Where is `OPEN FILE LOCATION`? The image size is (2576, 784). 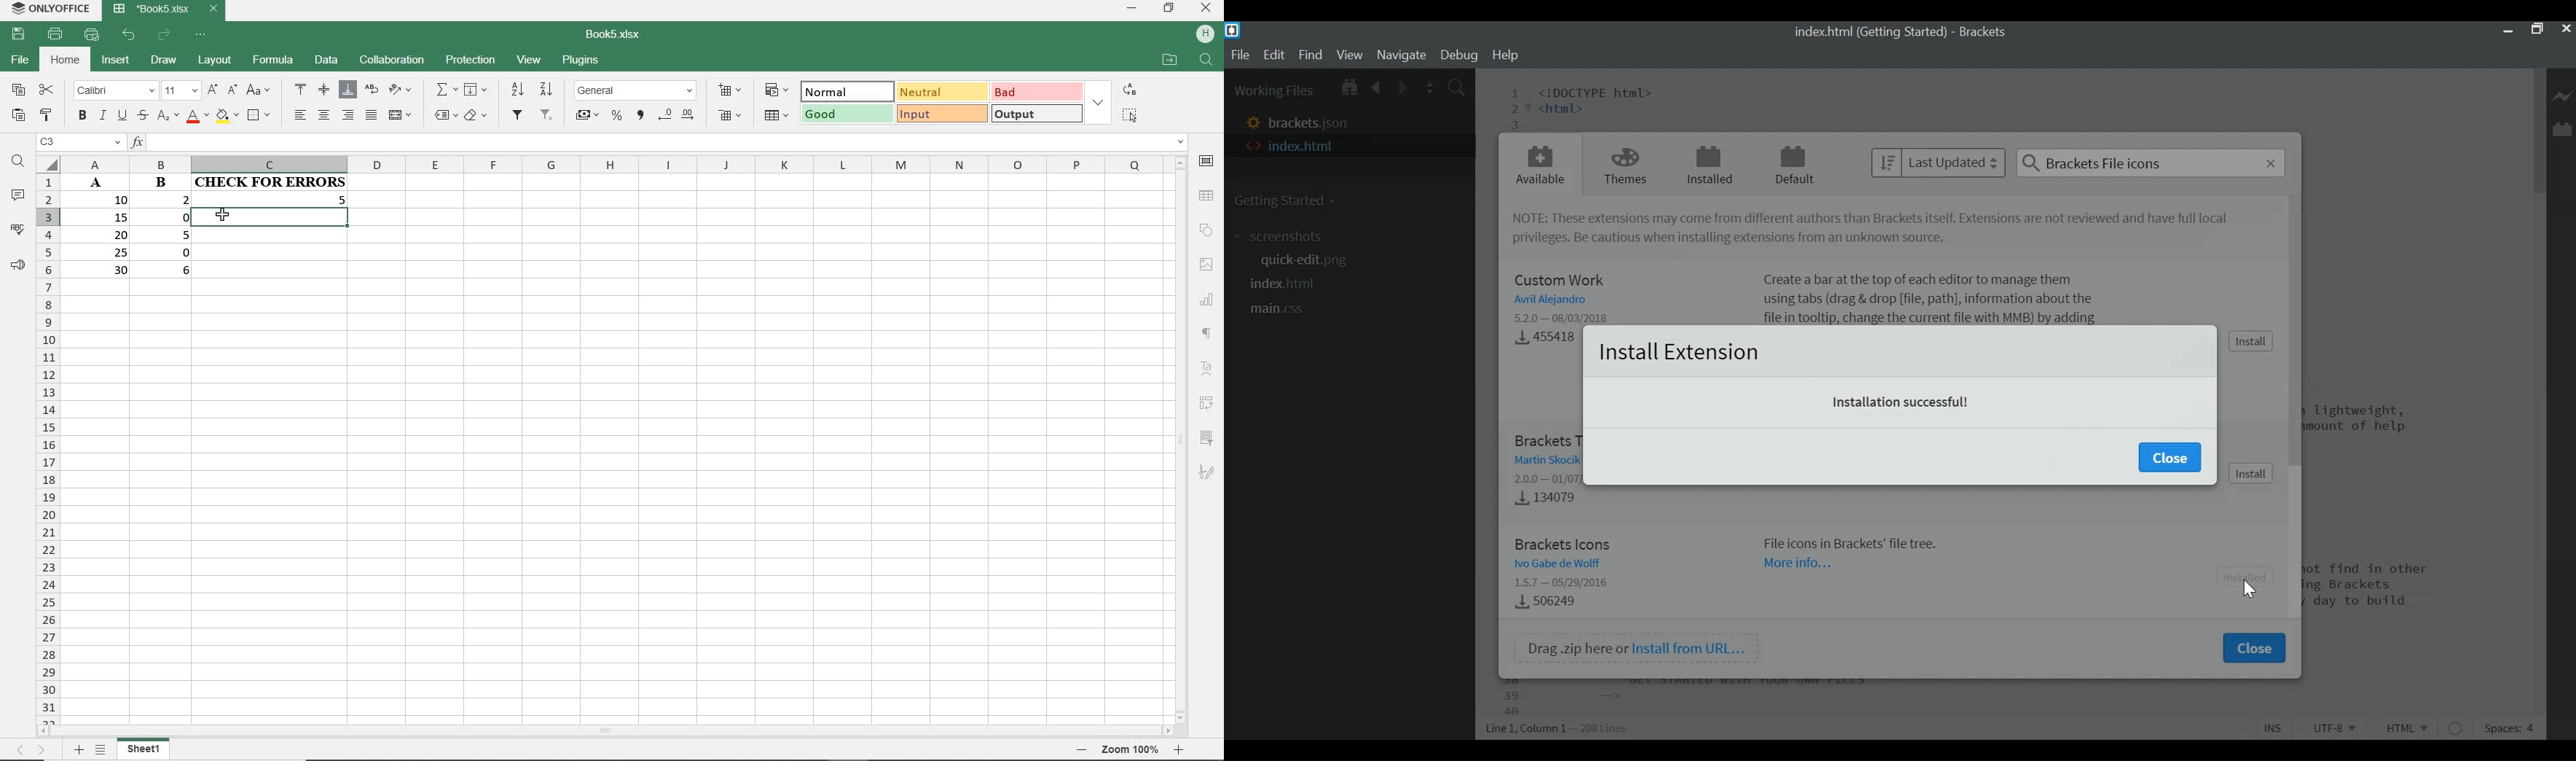
OPEN FILE LOCATION is located at coordinates (1169, 59).